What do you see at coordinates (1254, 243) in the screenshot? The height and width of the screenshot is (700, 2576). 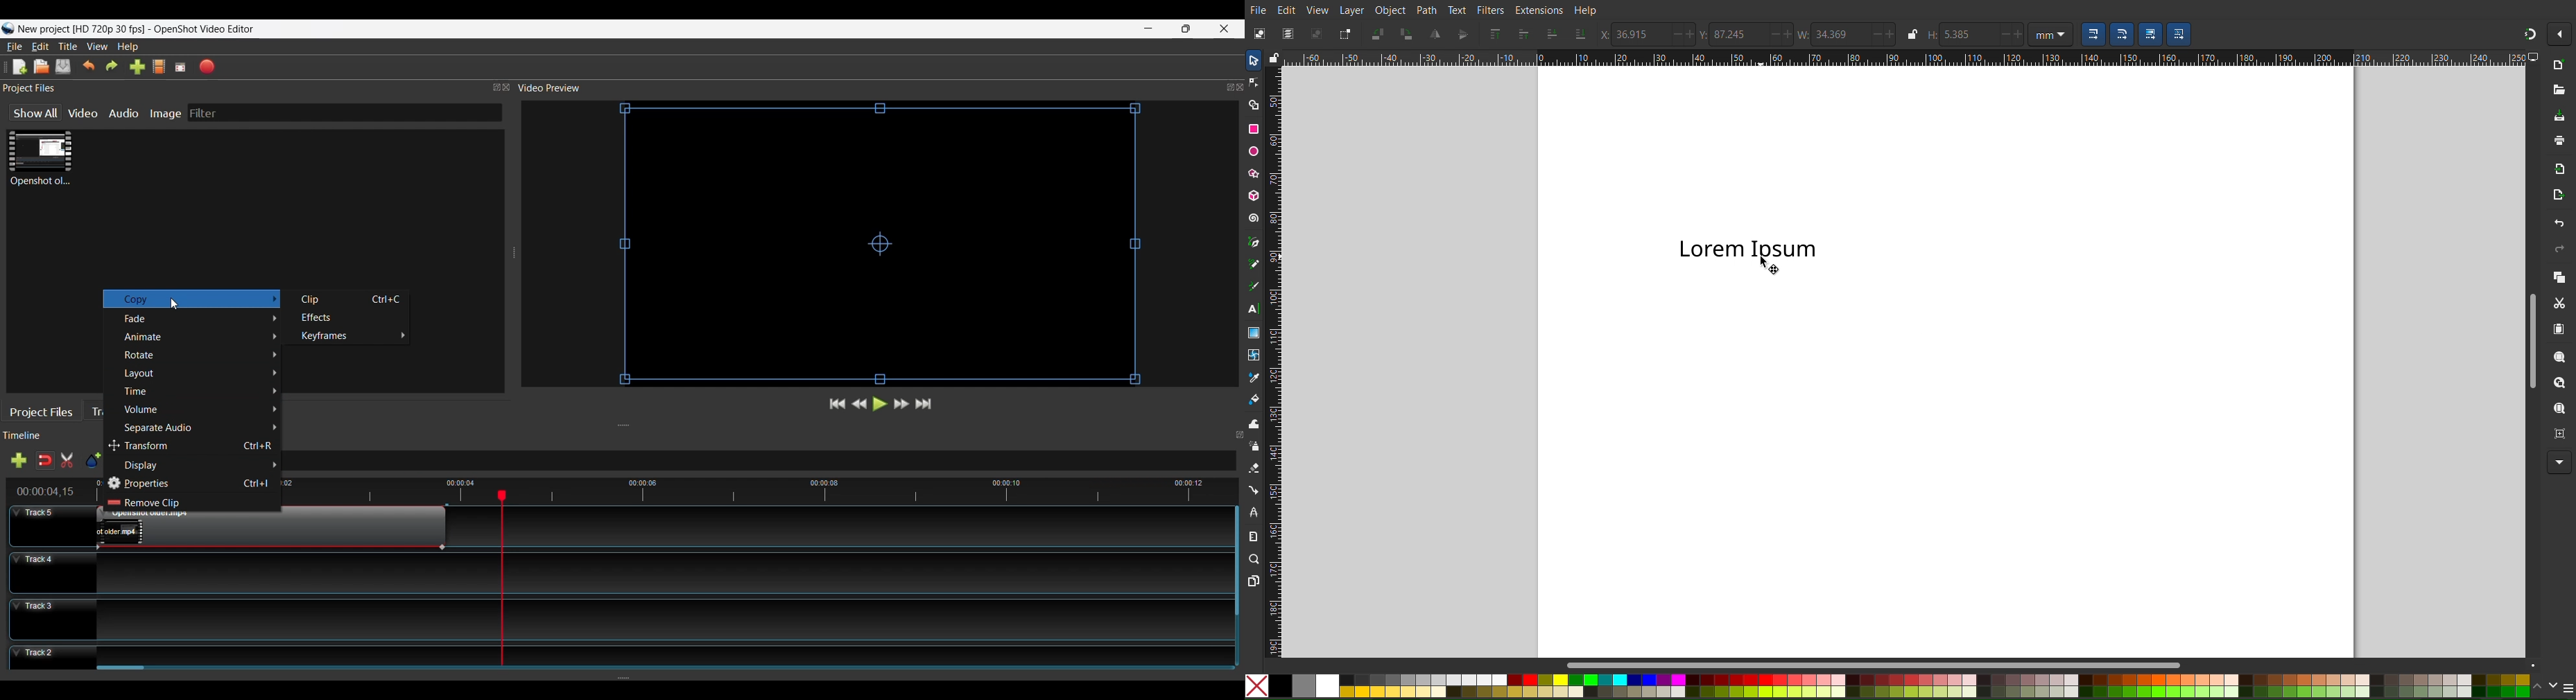 I see `Pen Tool` at bounding box center [1254, 243].